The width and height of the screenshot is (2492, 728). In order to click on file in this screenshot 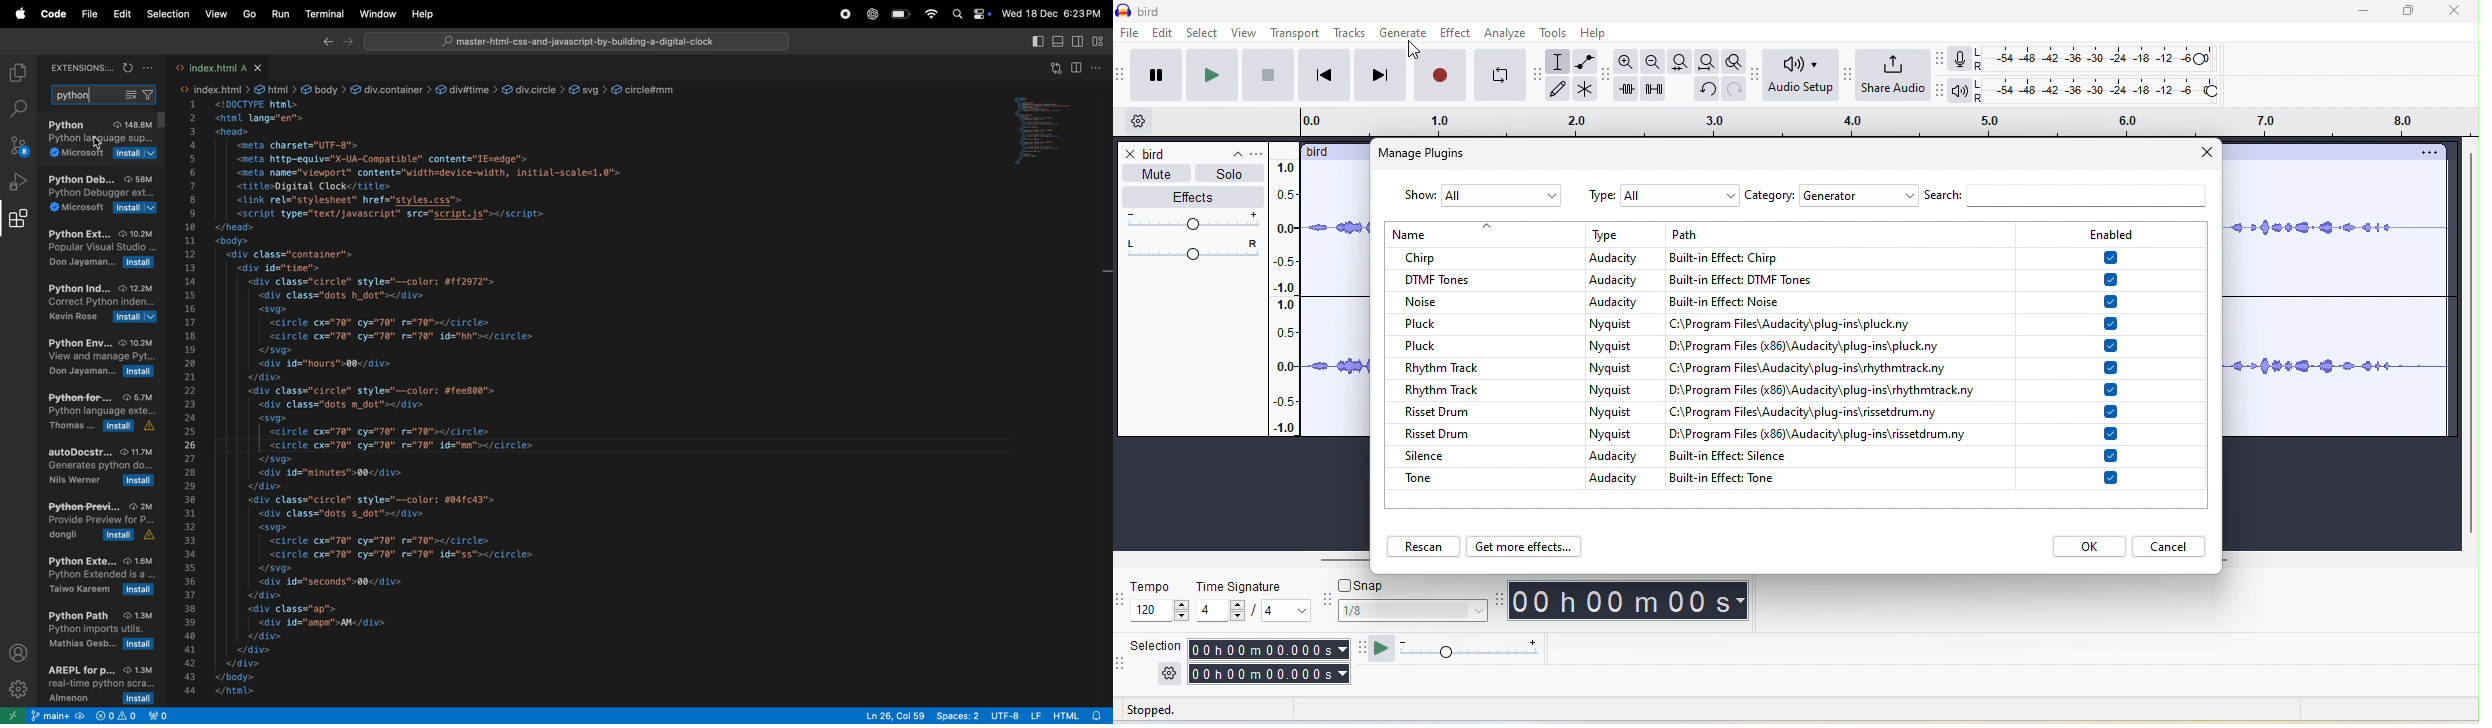, I will do `click(90, 14)`.